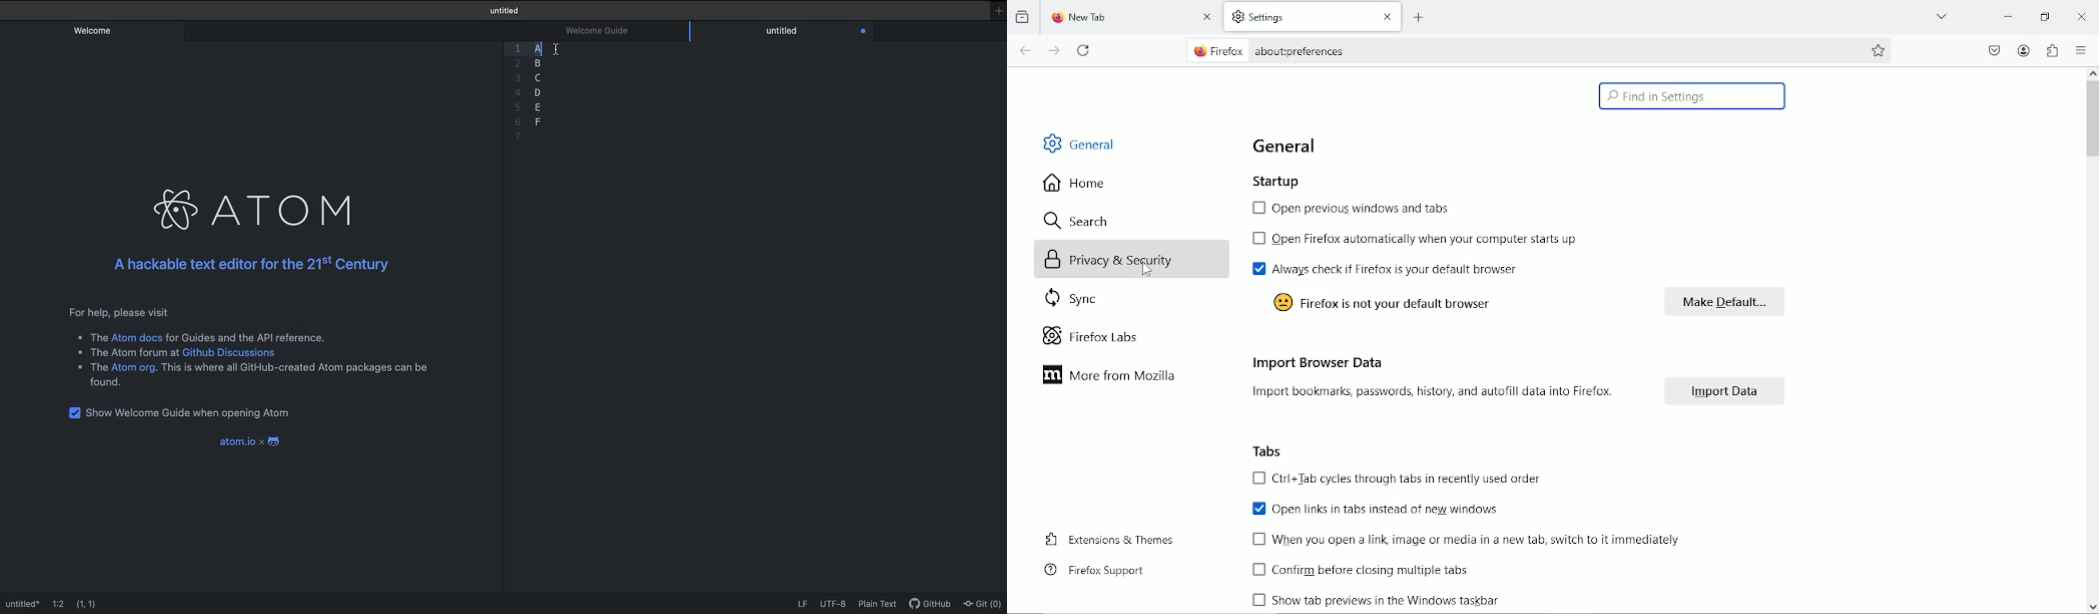  I want to click on Instructional text, so click(245, 348).